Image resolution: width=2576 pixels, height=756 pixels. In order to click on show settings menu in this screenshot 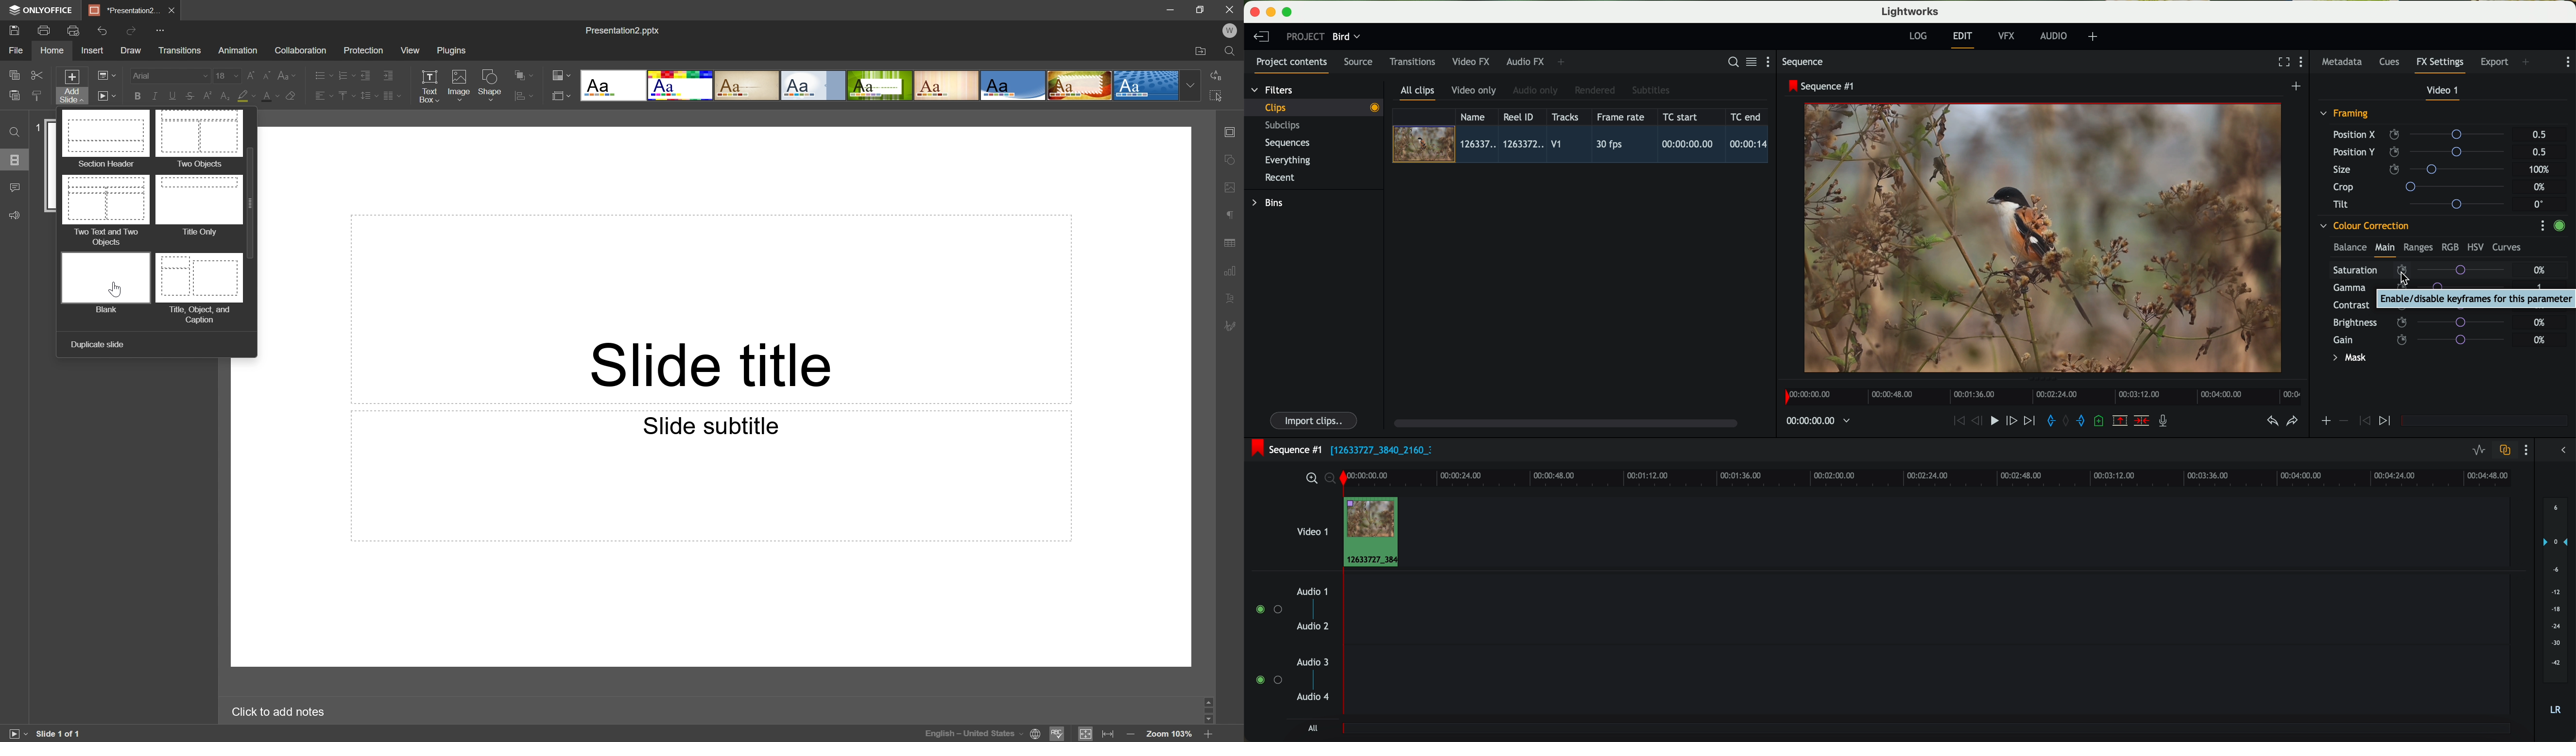, I will do `click(2304, 63)`.